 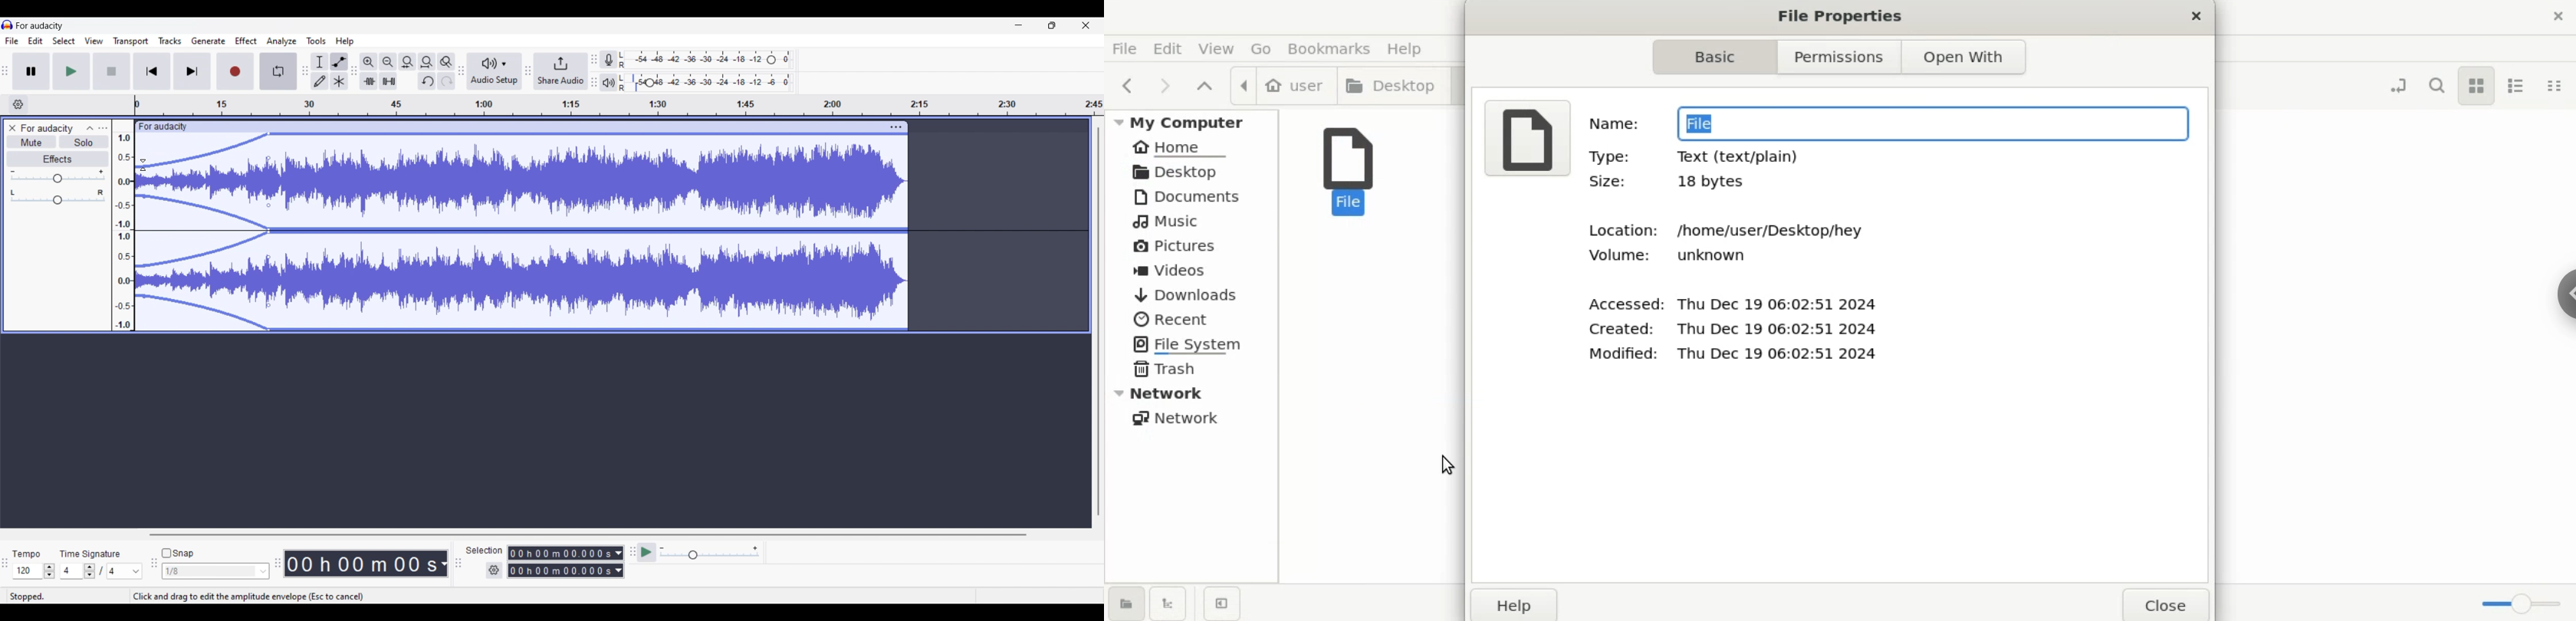 What do you see at coordinates (25, 554) in the screenshot?
I see `tempo` at bounding box center [25, 554].